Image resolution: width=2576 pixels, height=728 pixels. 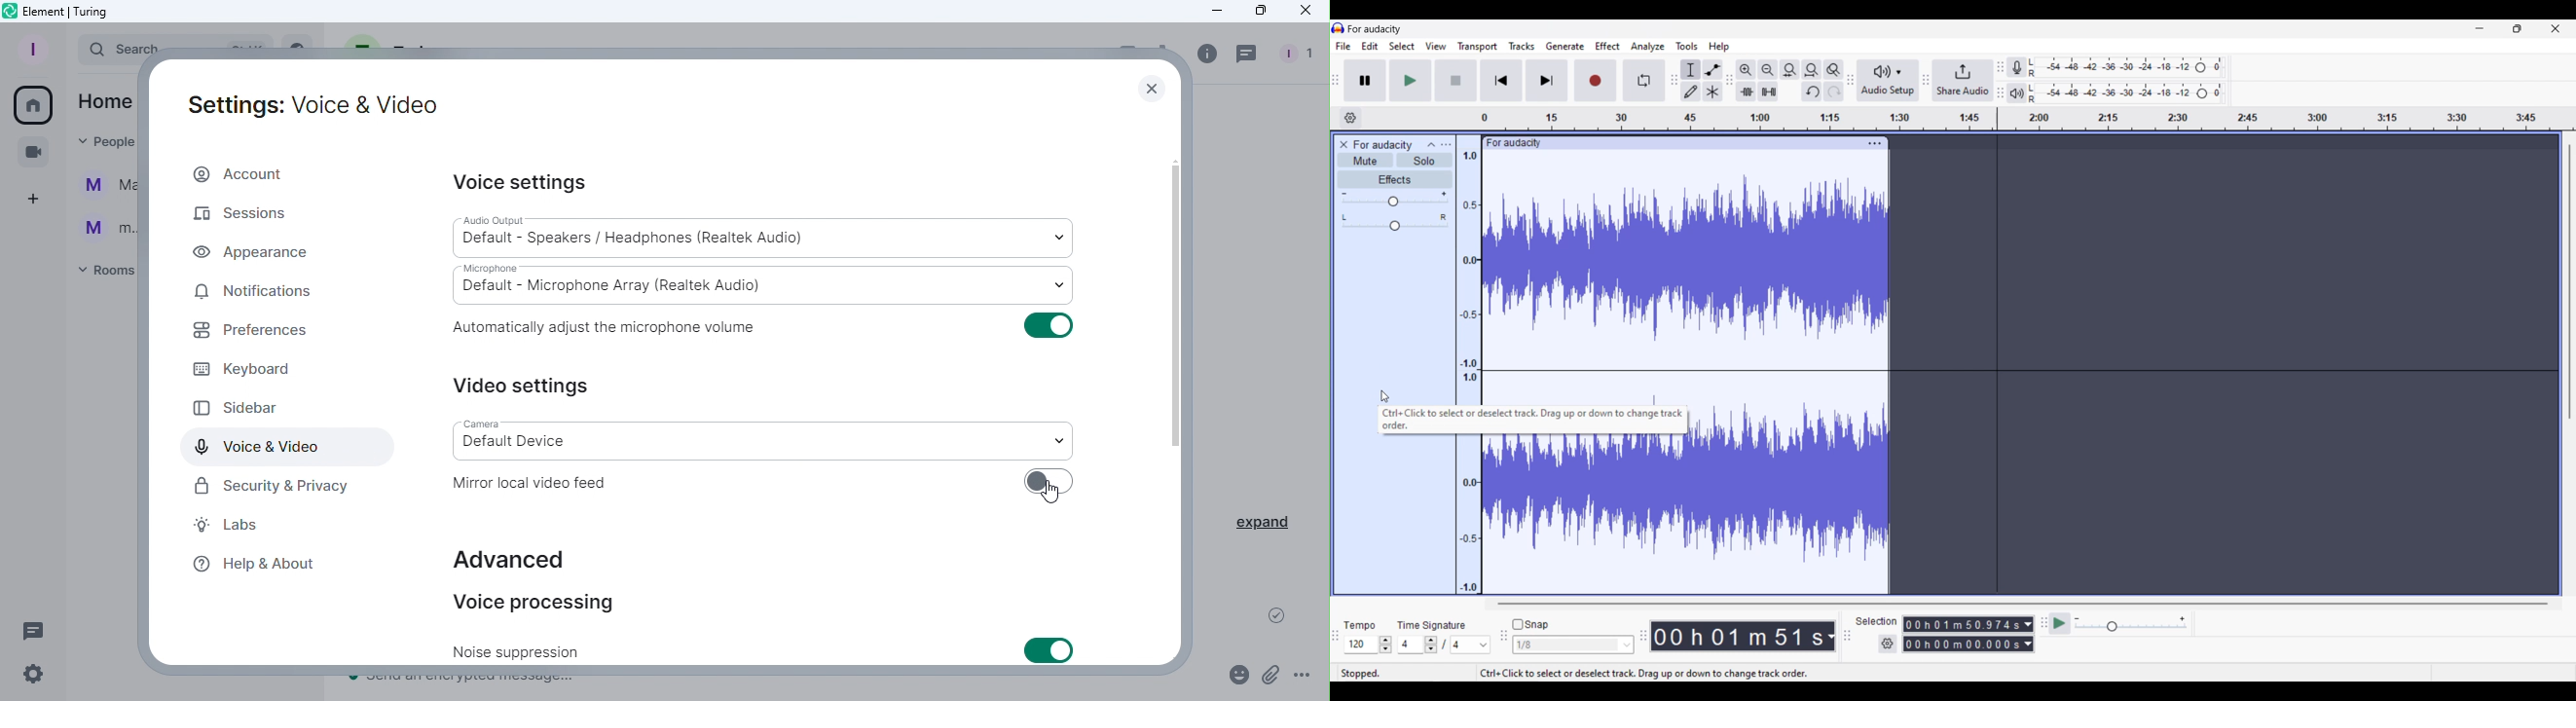 I want to click on Noise suppression, so click(x=528, y=651).